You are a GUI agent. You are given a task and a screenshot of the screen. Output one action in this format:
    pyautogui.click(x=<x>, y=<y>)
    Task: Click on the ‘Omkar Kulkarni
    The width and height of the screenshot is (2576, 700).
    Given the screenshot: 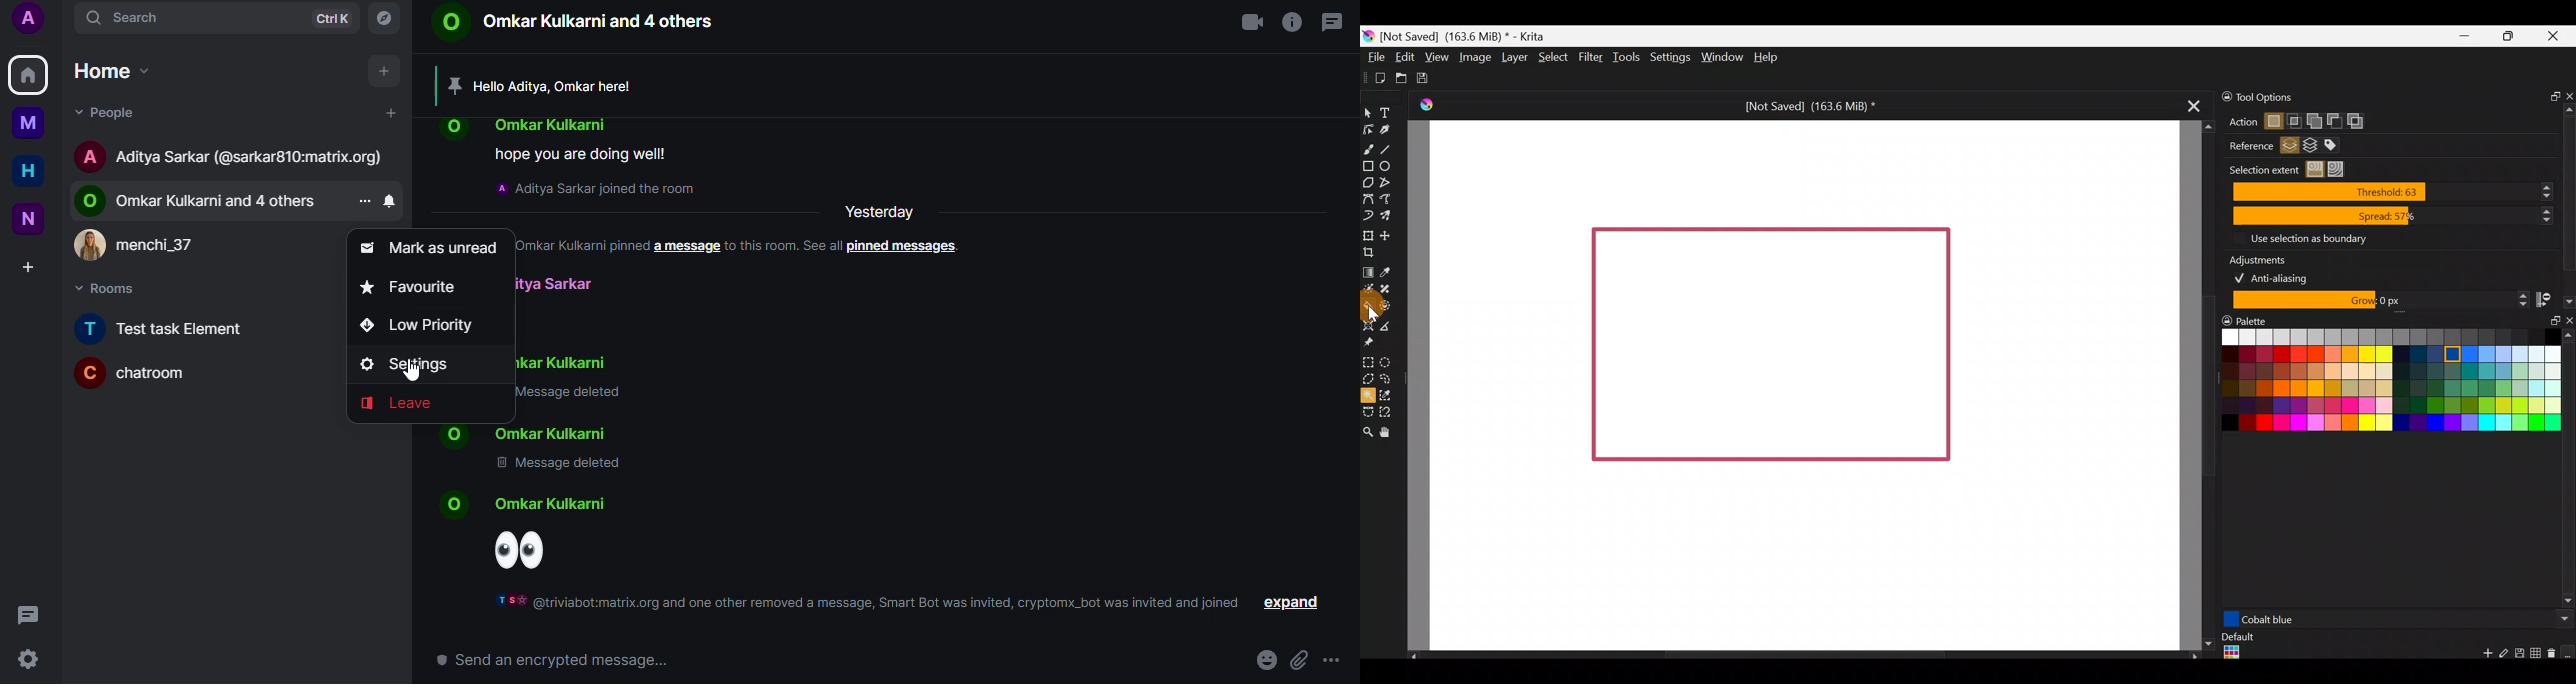 What is the action you would take?
    pyautogui.click(x=554, y=122)
    